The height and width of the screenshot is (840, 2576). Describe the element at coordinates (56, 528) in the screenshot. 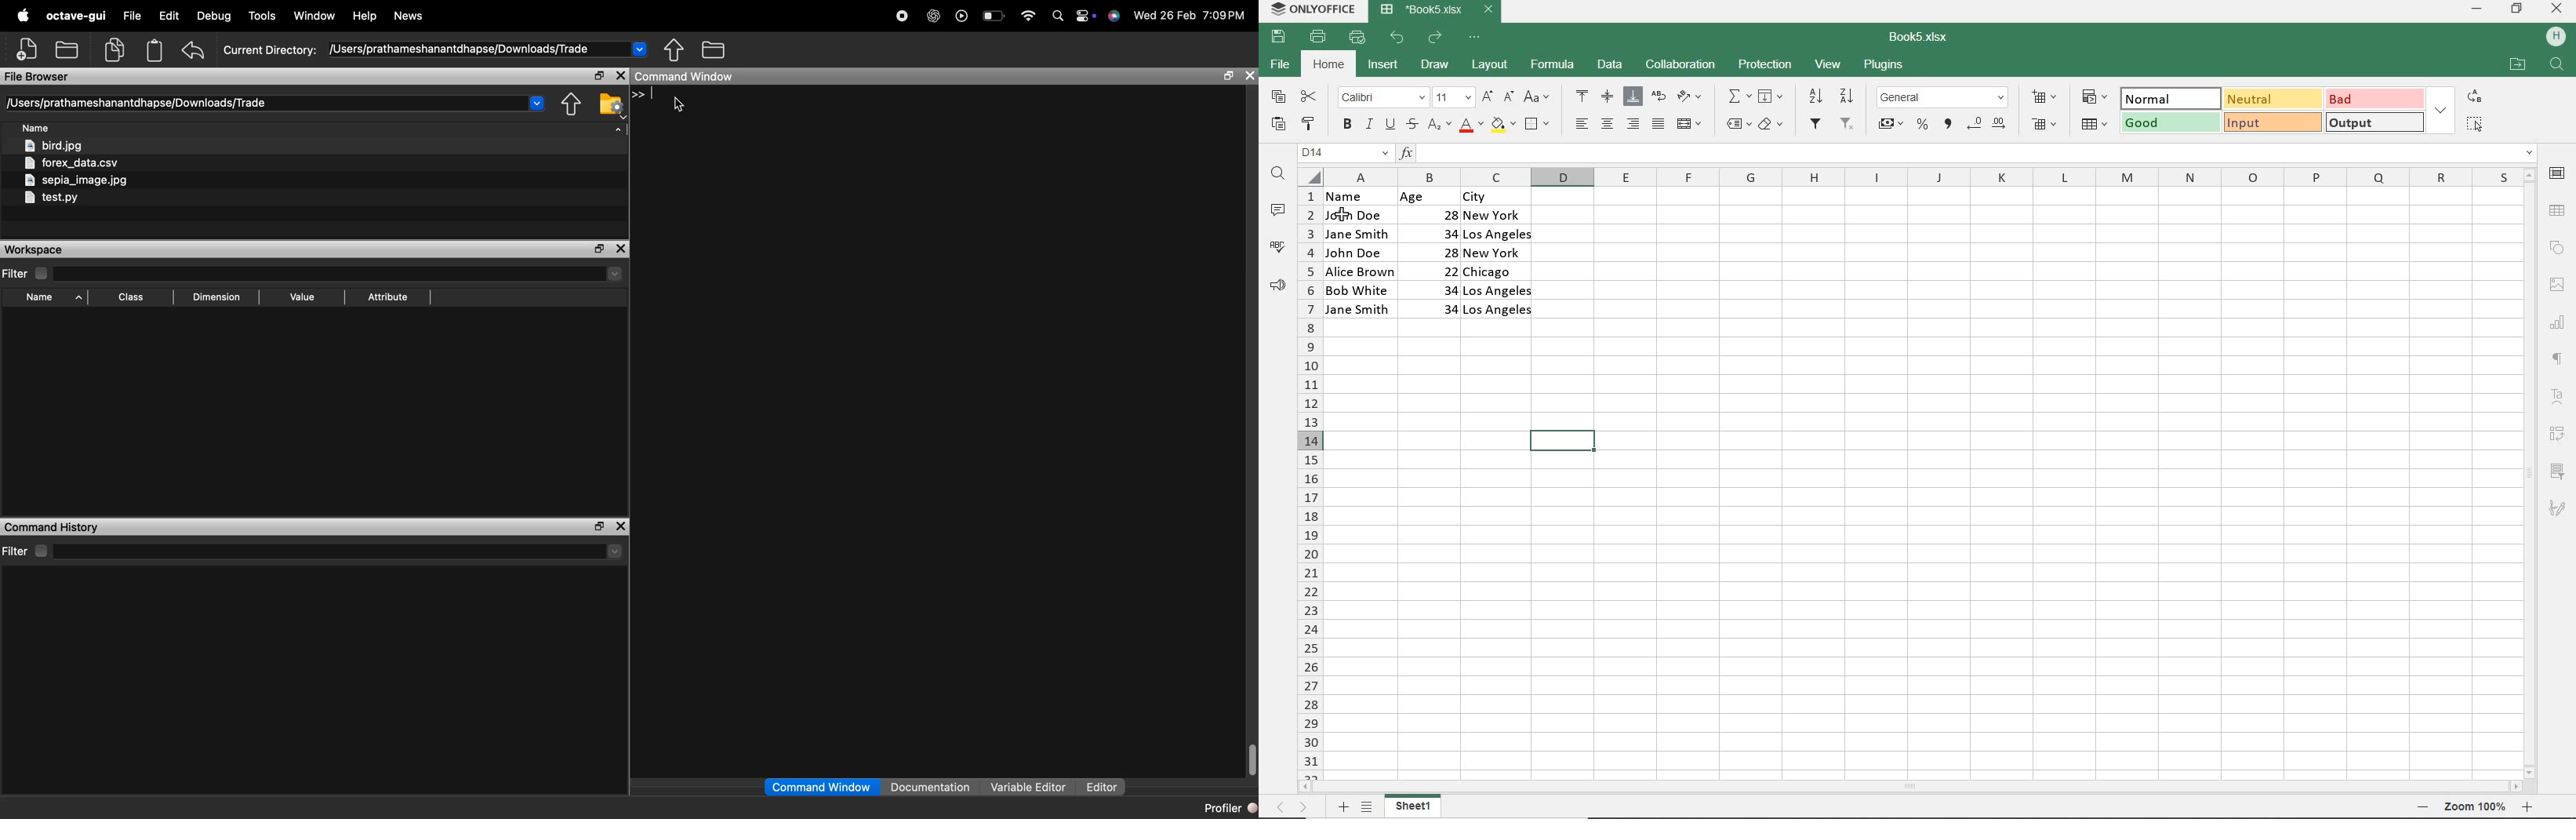

I see `command history` at that location.